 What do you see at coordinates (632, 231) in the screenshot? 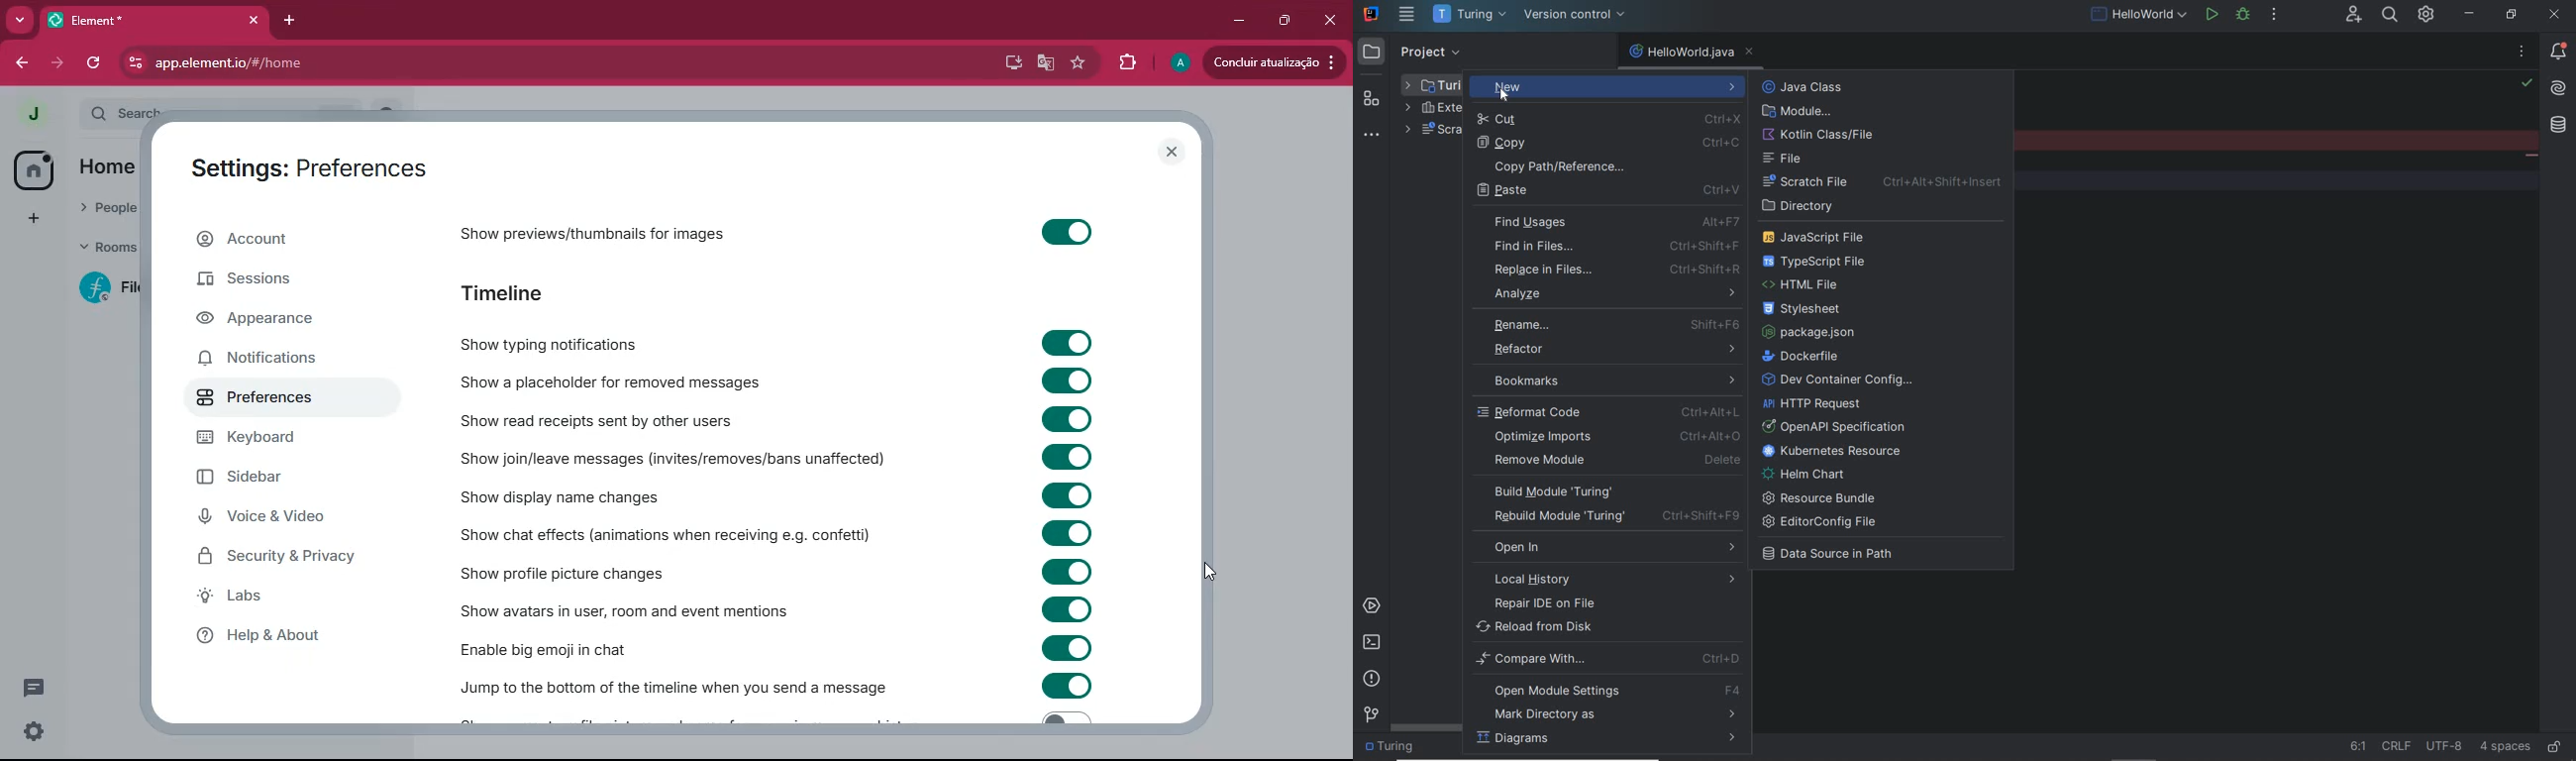
I see `previewsshow previews/thumbnails for images` at bounding box center [632, 231].